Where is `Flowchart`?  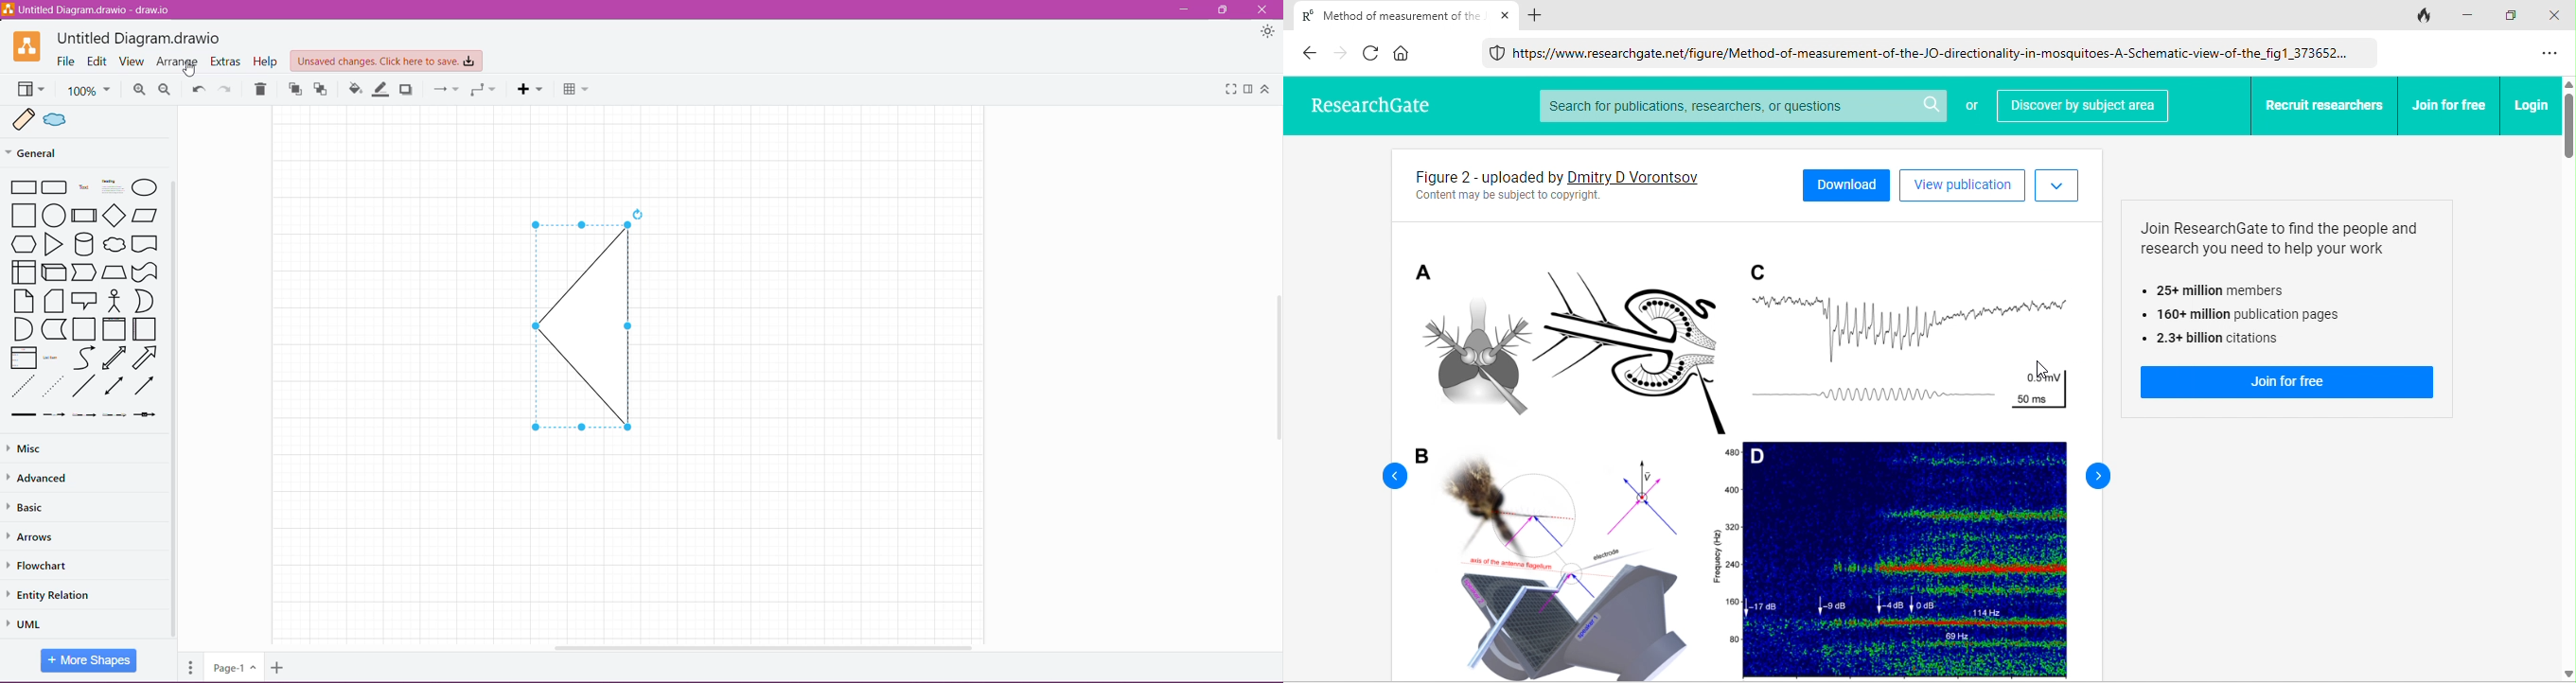 Flowchart is located at coordinates (38, 566).